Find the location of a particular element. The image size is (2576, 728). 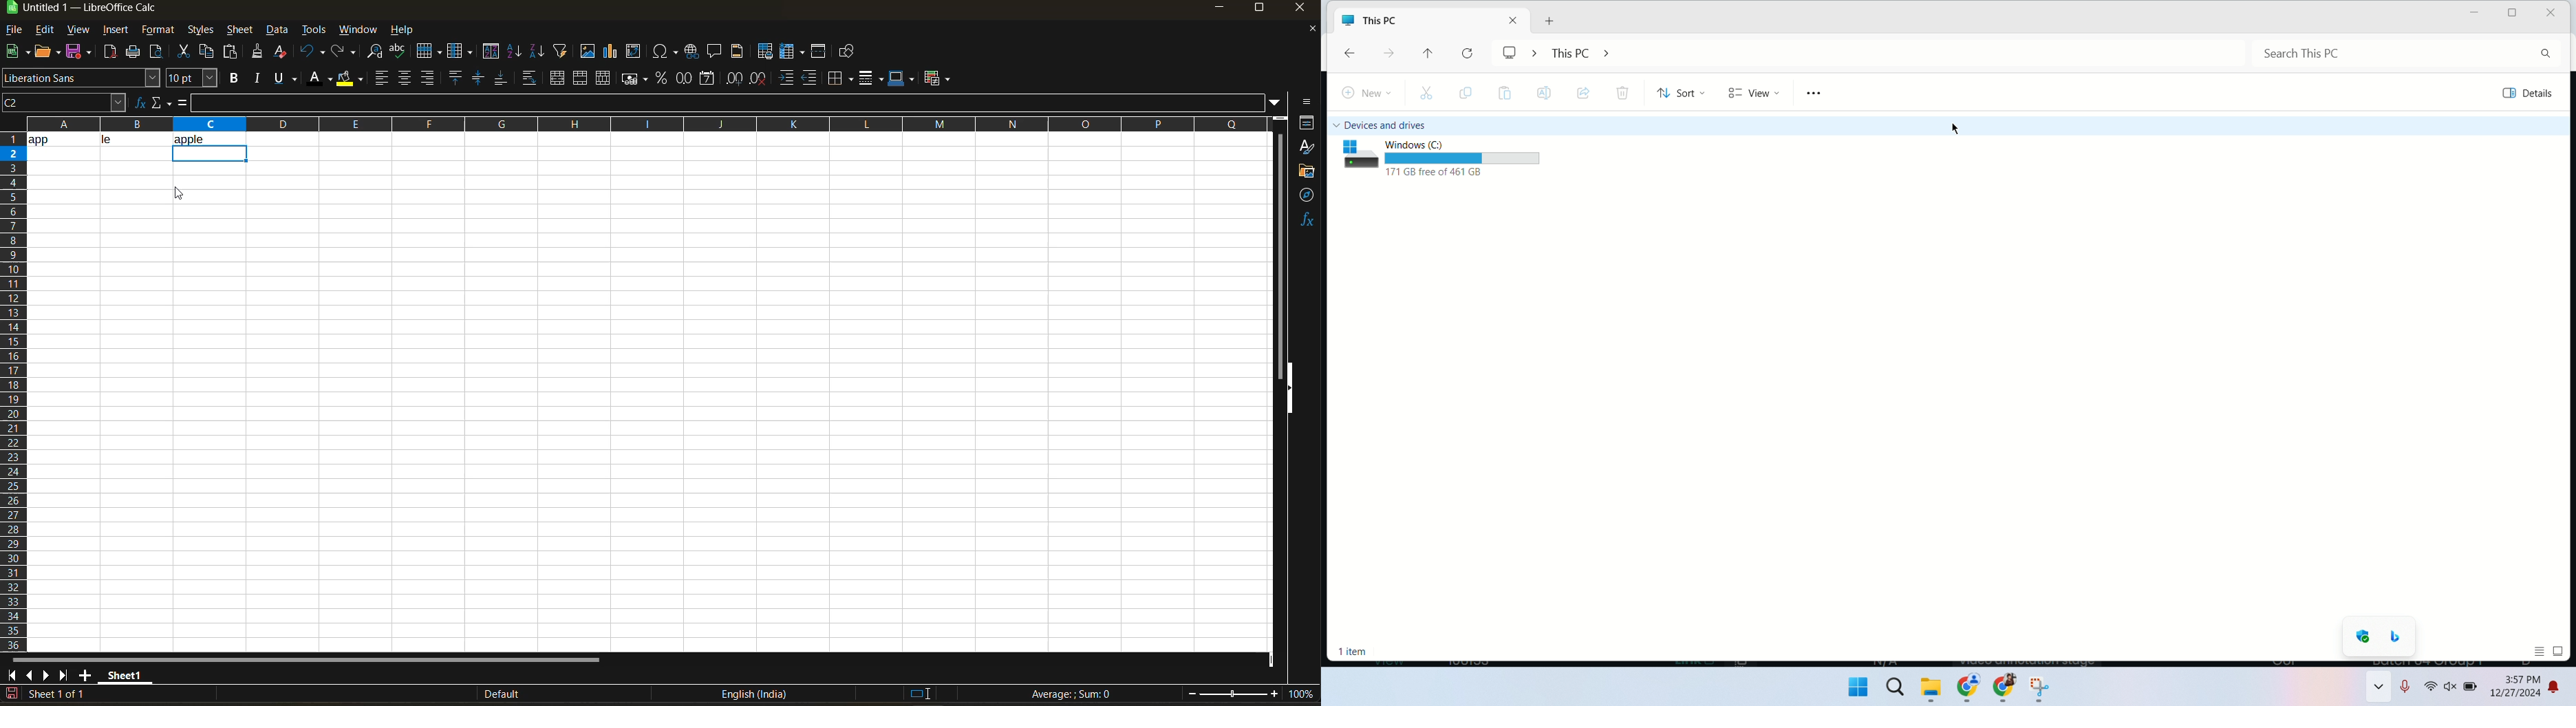

split window is located at coordinates (821, 52).